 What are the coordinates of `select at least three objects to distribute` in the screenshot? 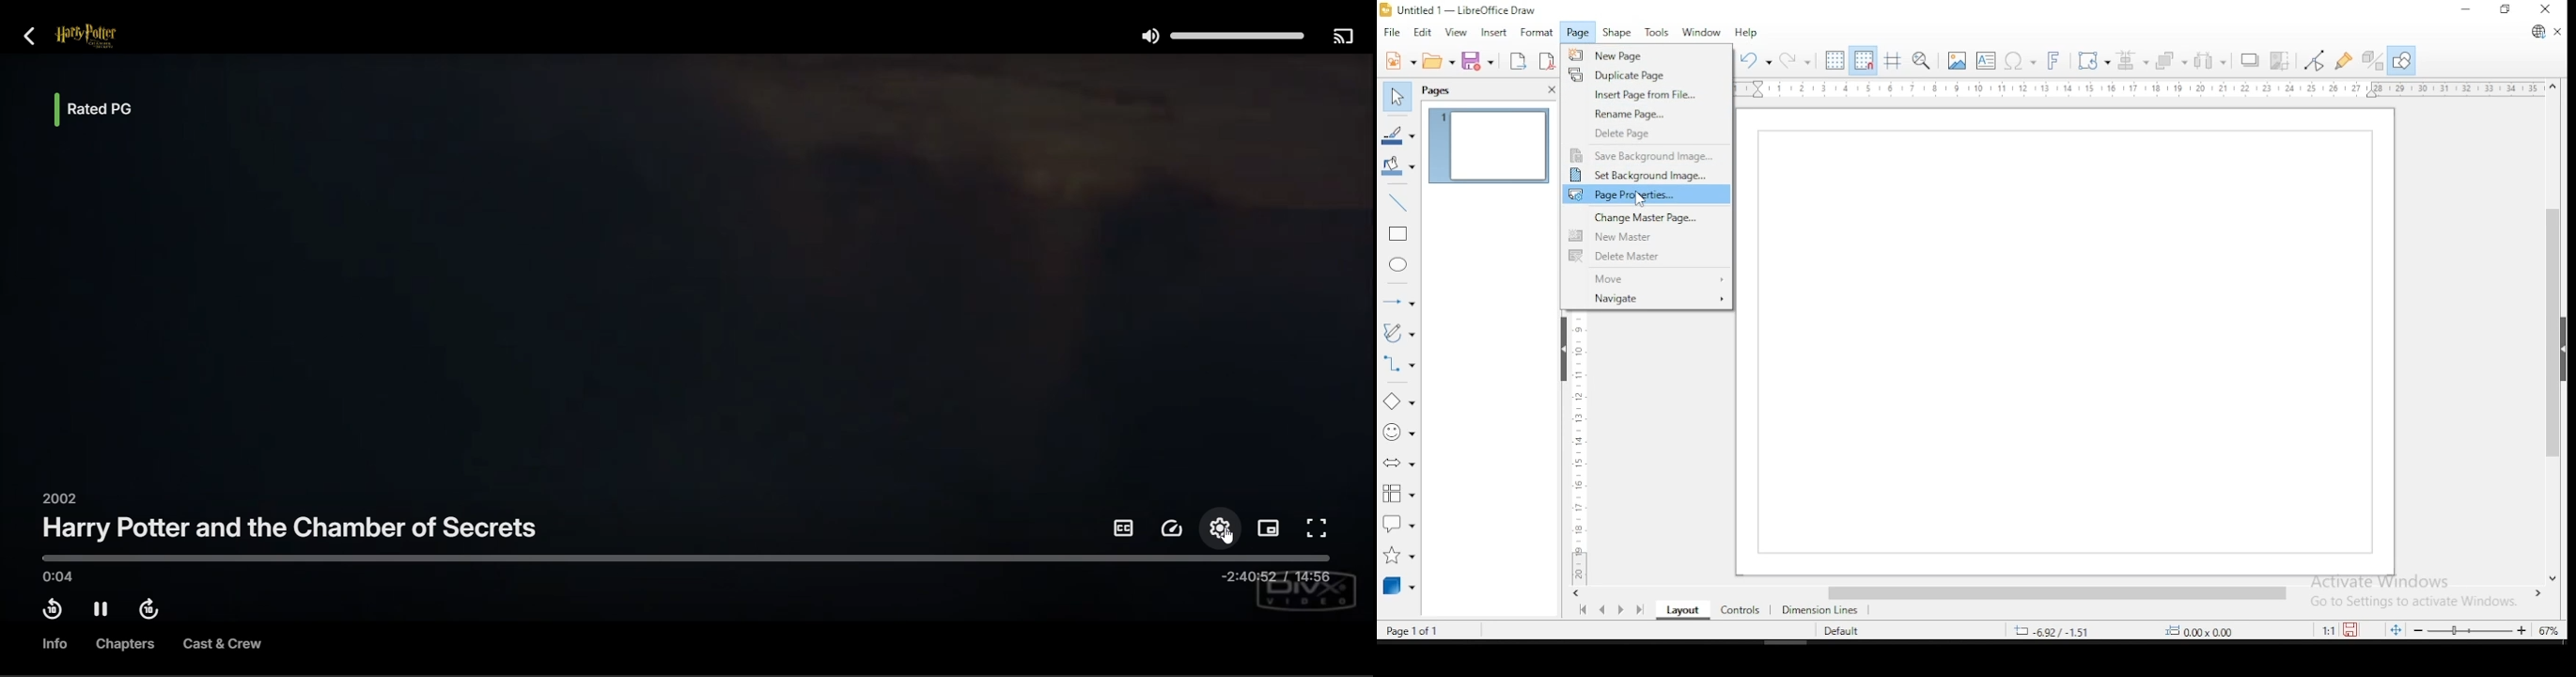 It's located at (2211, 62).